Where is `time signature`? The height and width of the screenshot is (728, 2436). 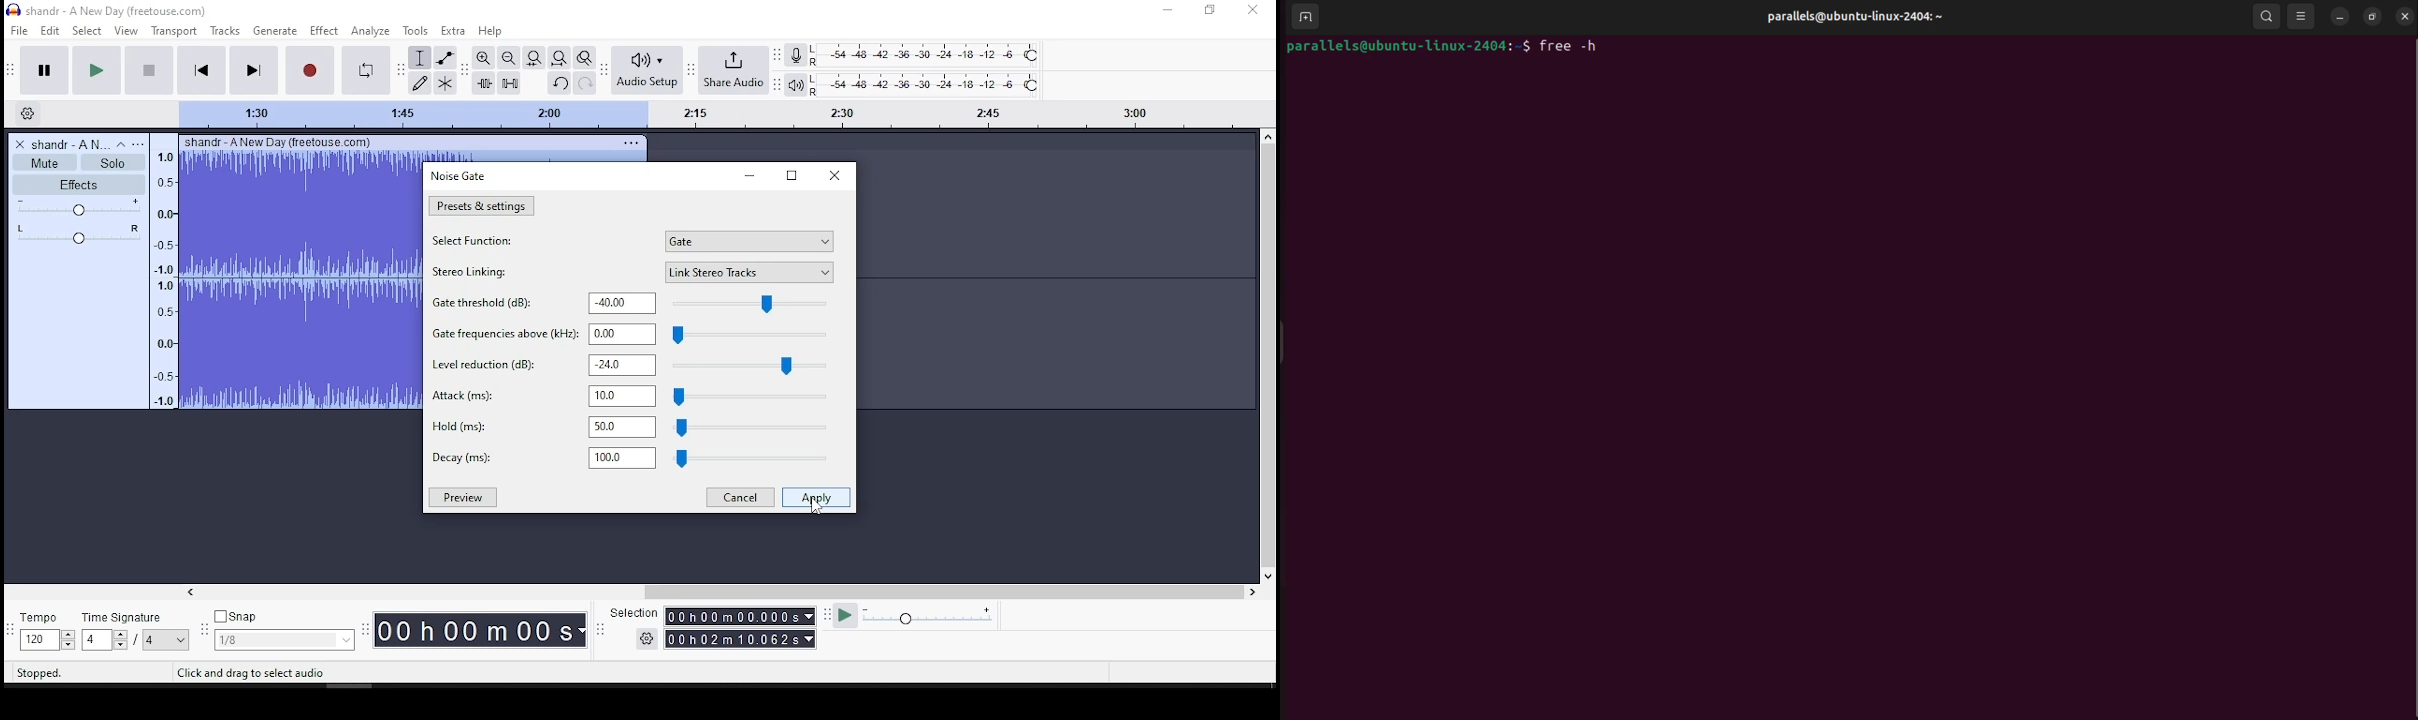 time signature is located at coordinates (136, 631).